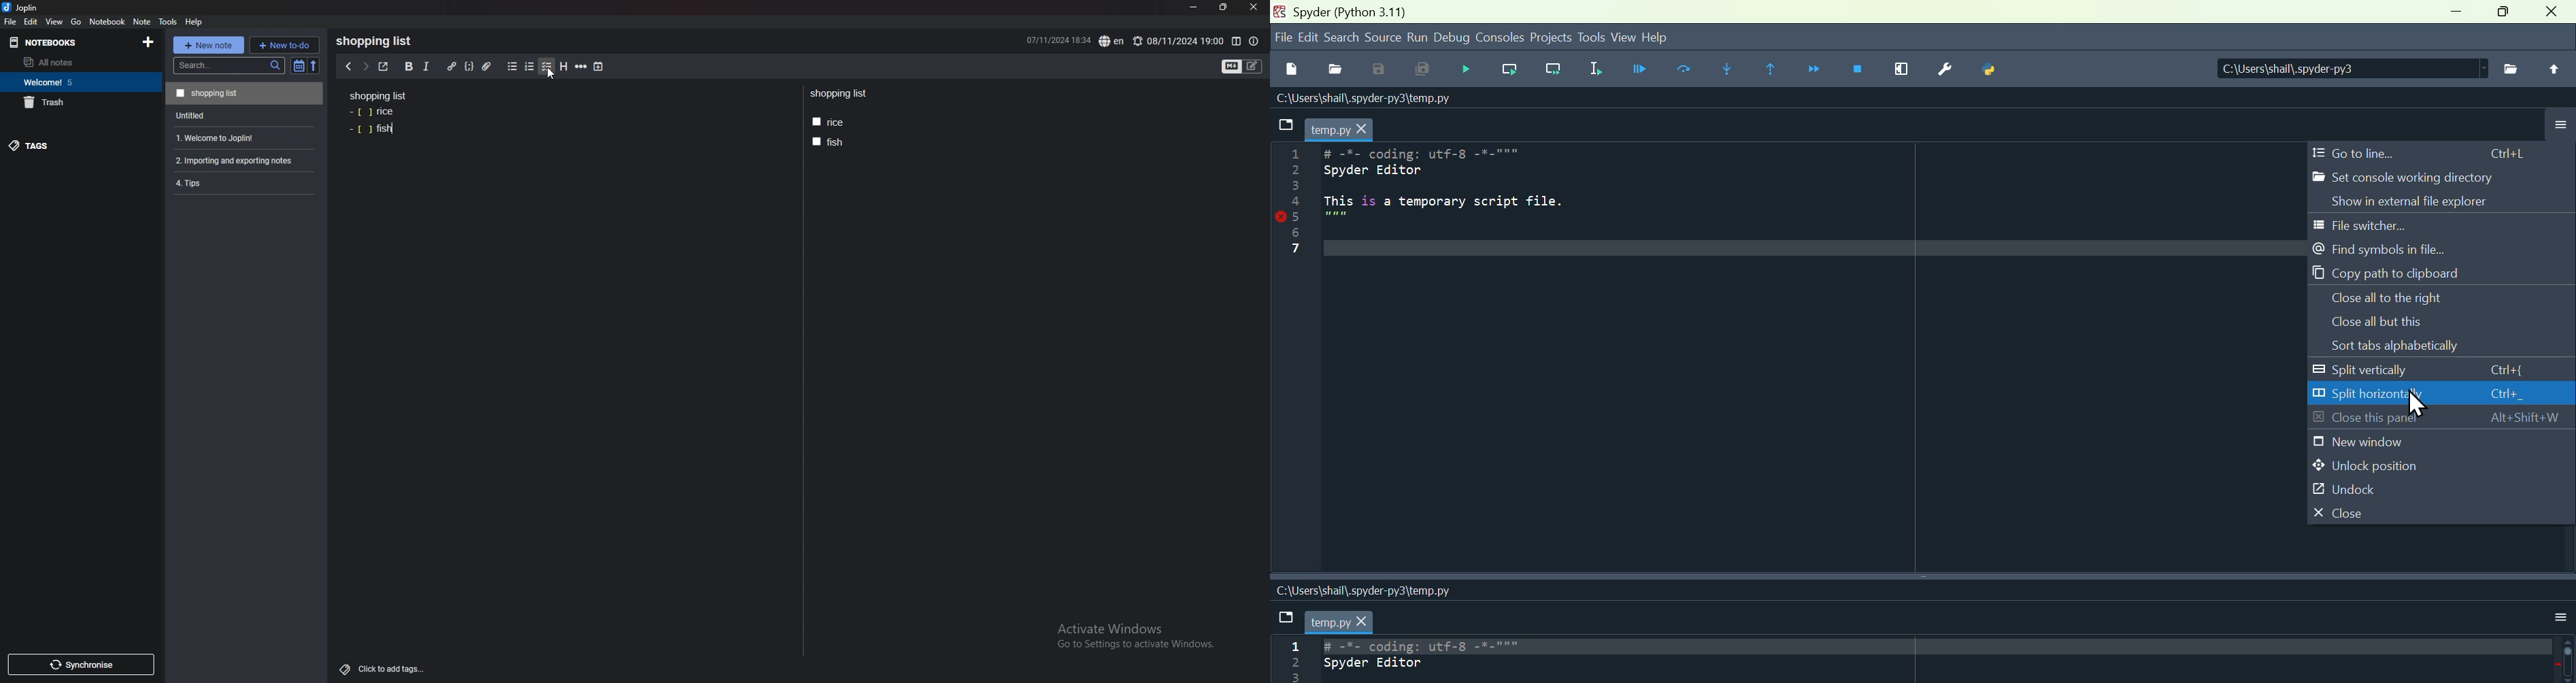 Image resolution: width=2576 pixels, height=700 pixels. I want to click on Unlock position, so click(2376, 465).